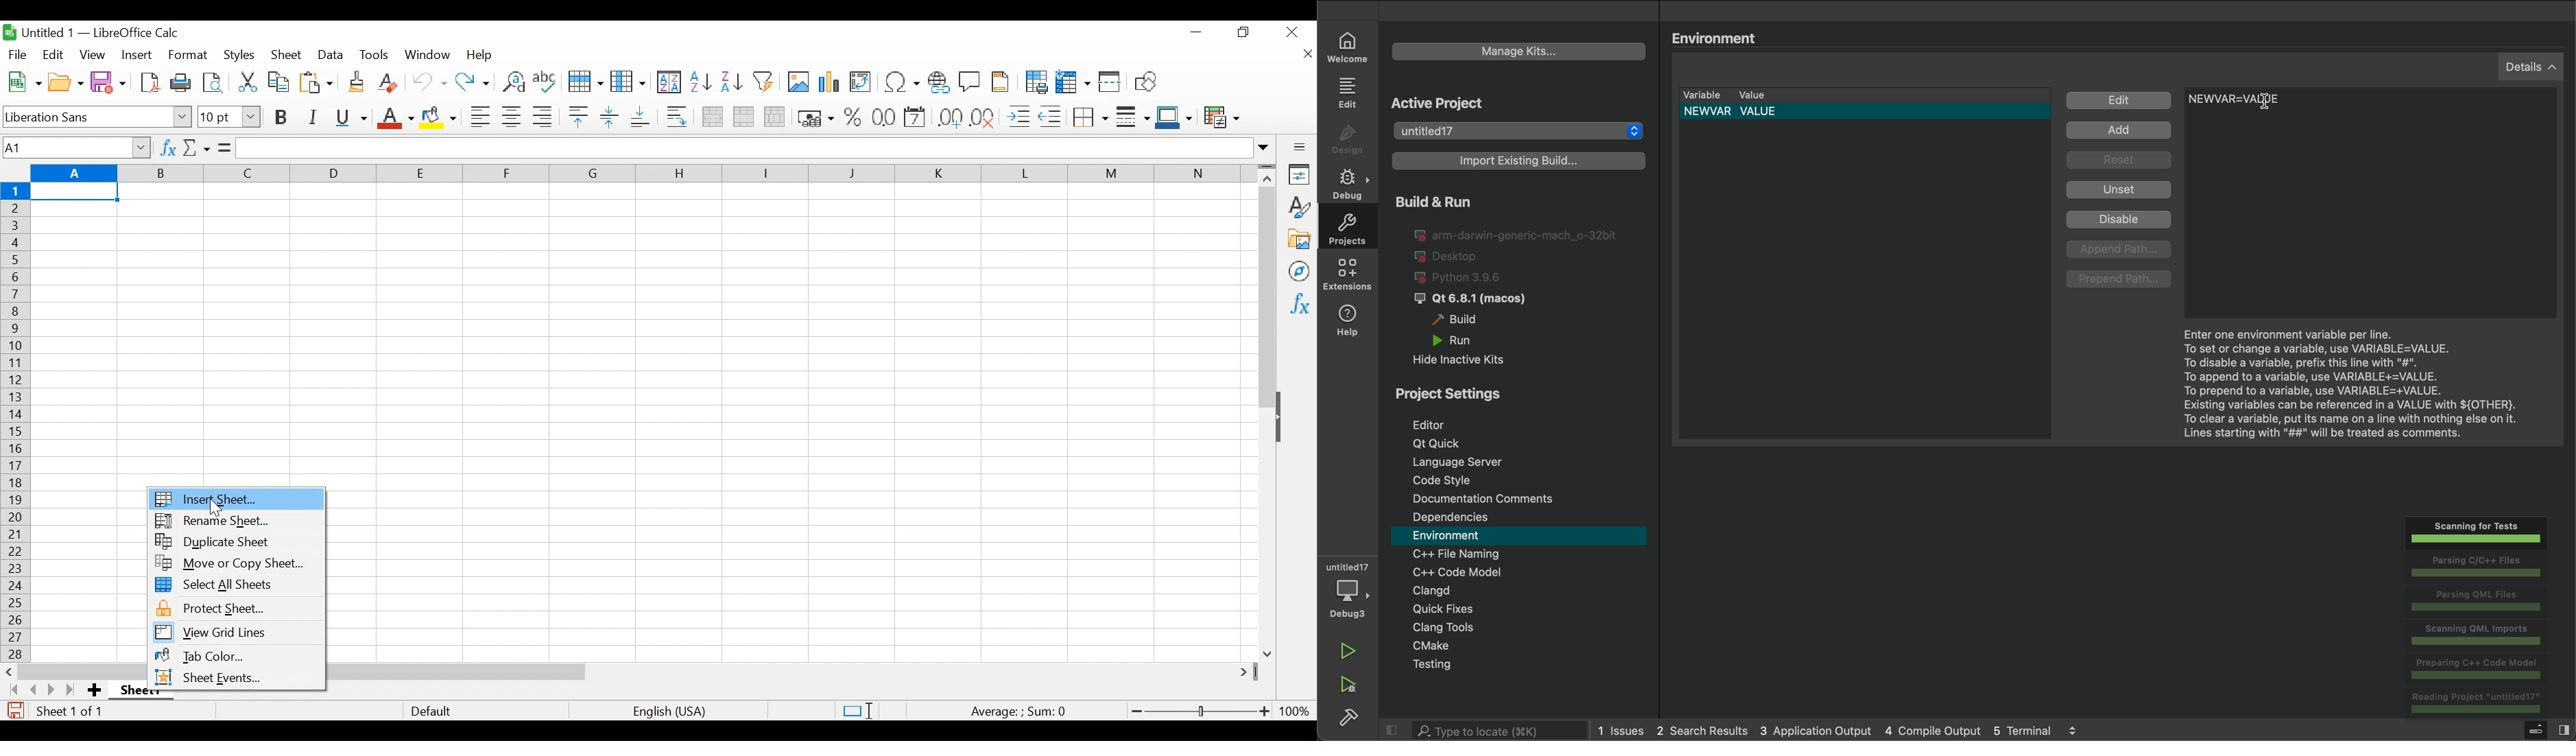  Describe the element at coordinates (73, 690) in the screenshot. I see `Scroll to the last page` at that location.